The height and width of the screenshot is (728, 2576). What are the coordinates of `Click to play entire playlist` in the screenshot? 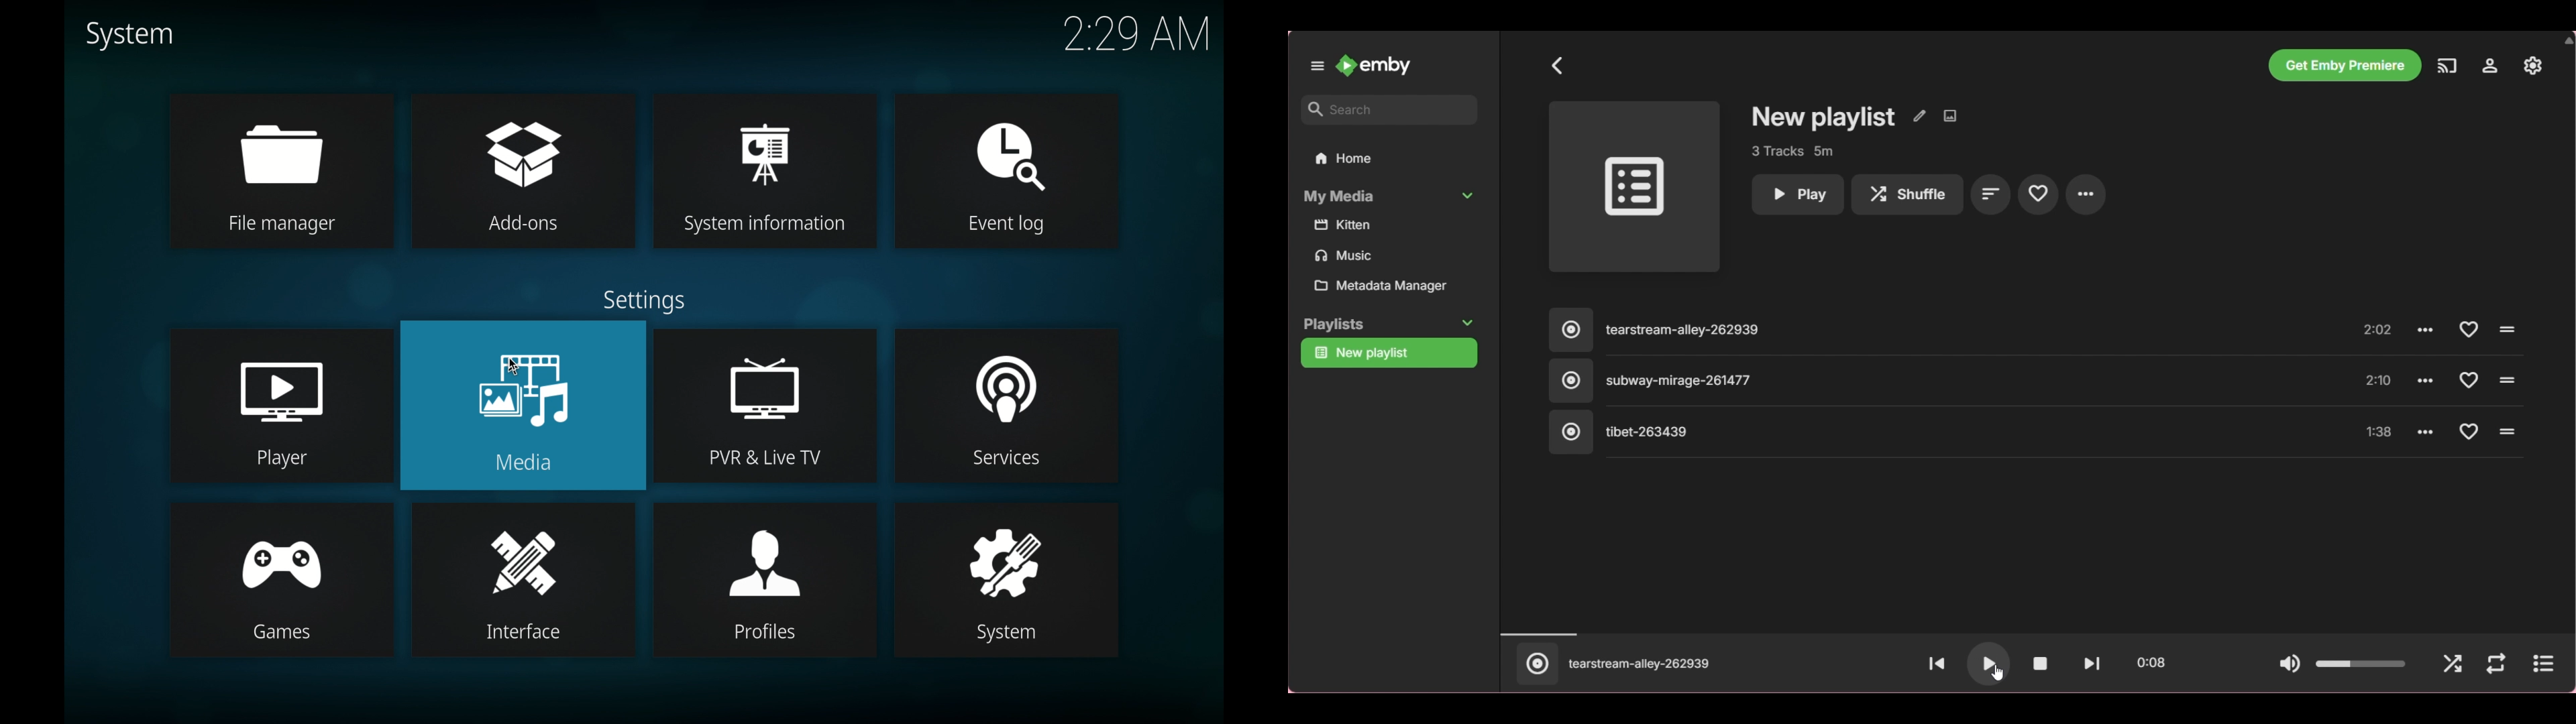 It's located at (1634, 187).